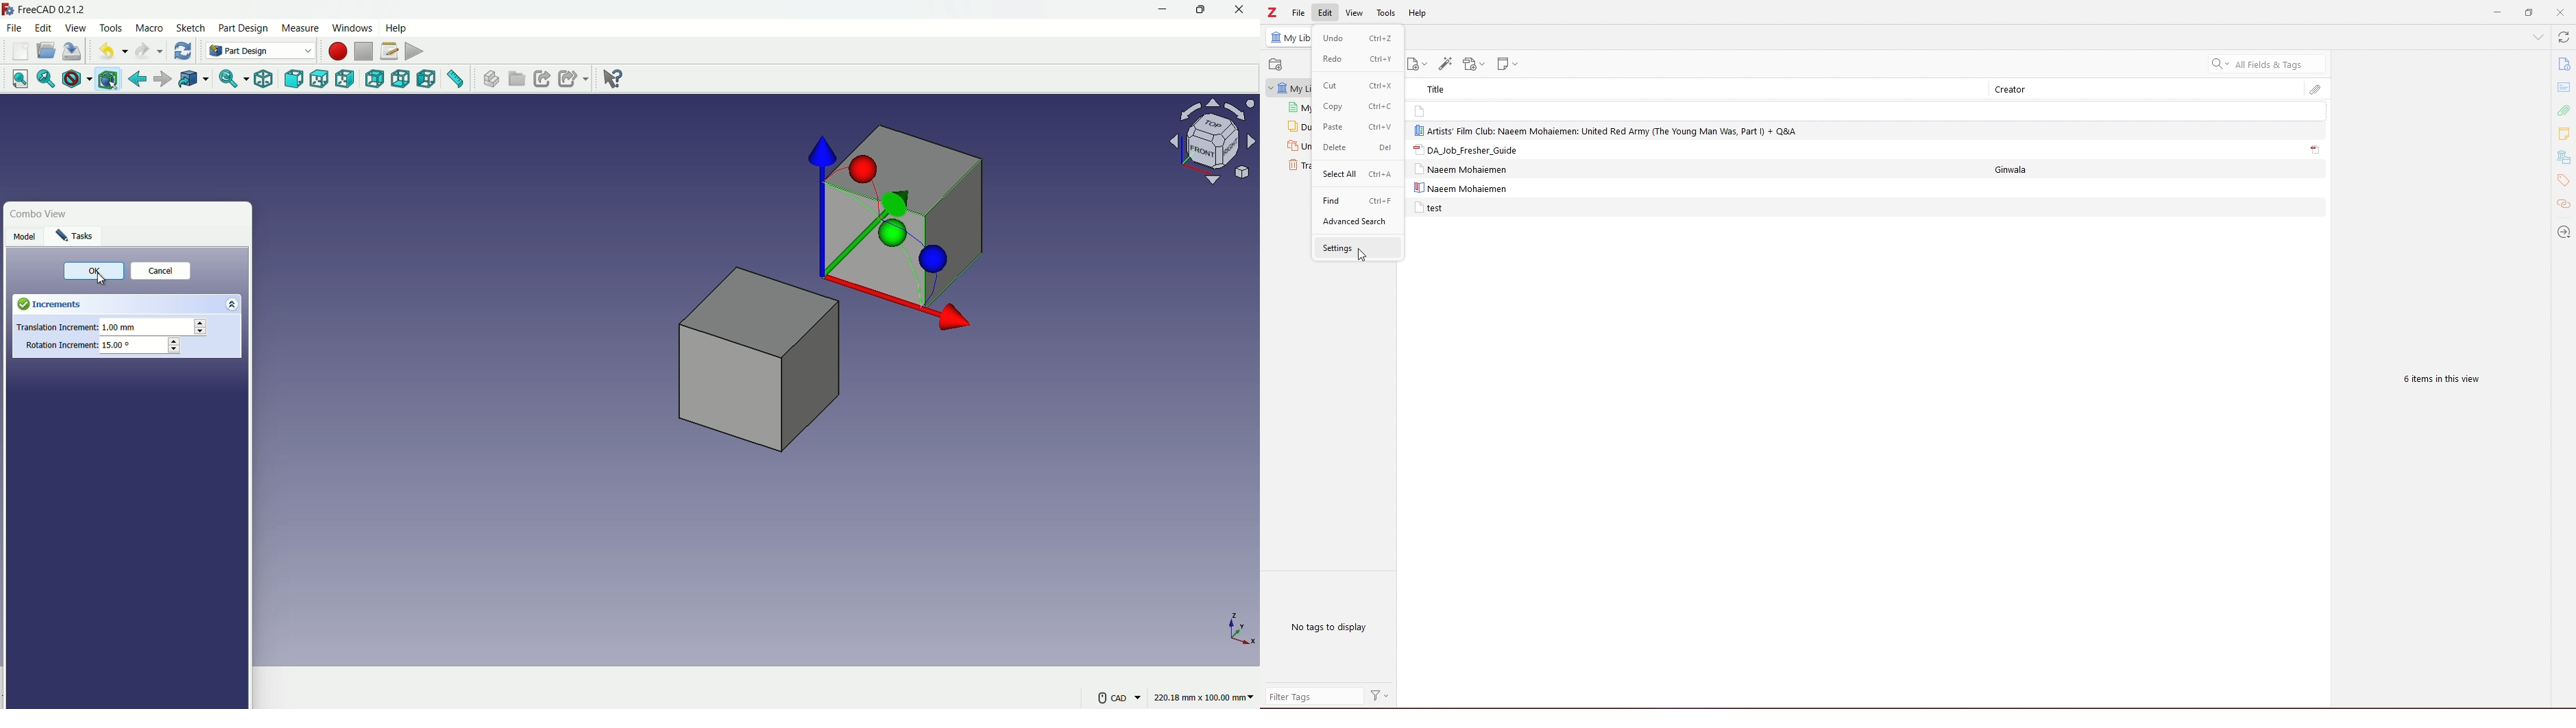 The width and height of the screenshot is (2576, 728). Describe the element at coordinates (1460, 189) in the screenshot. I see `Naeem Mohaiemen` at that location.